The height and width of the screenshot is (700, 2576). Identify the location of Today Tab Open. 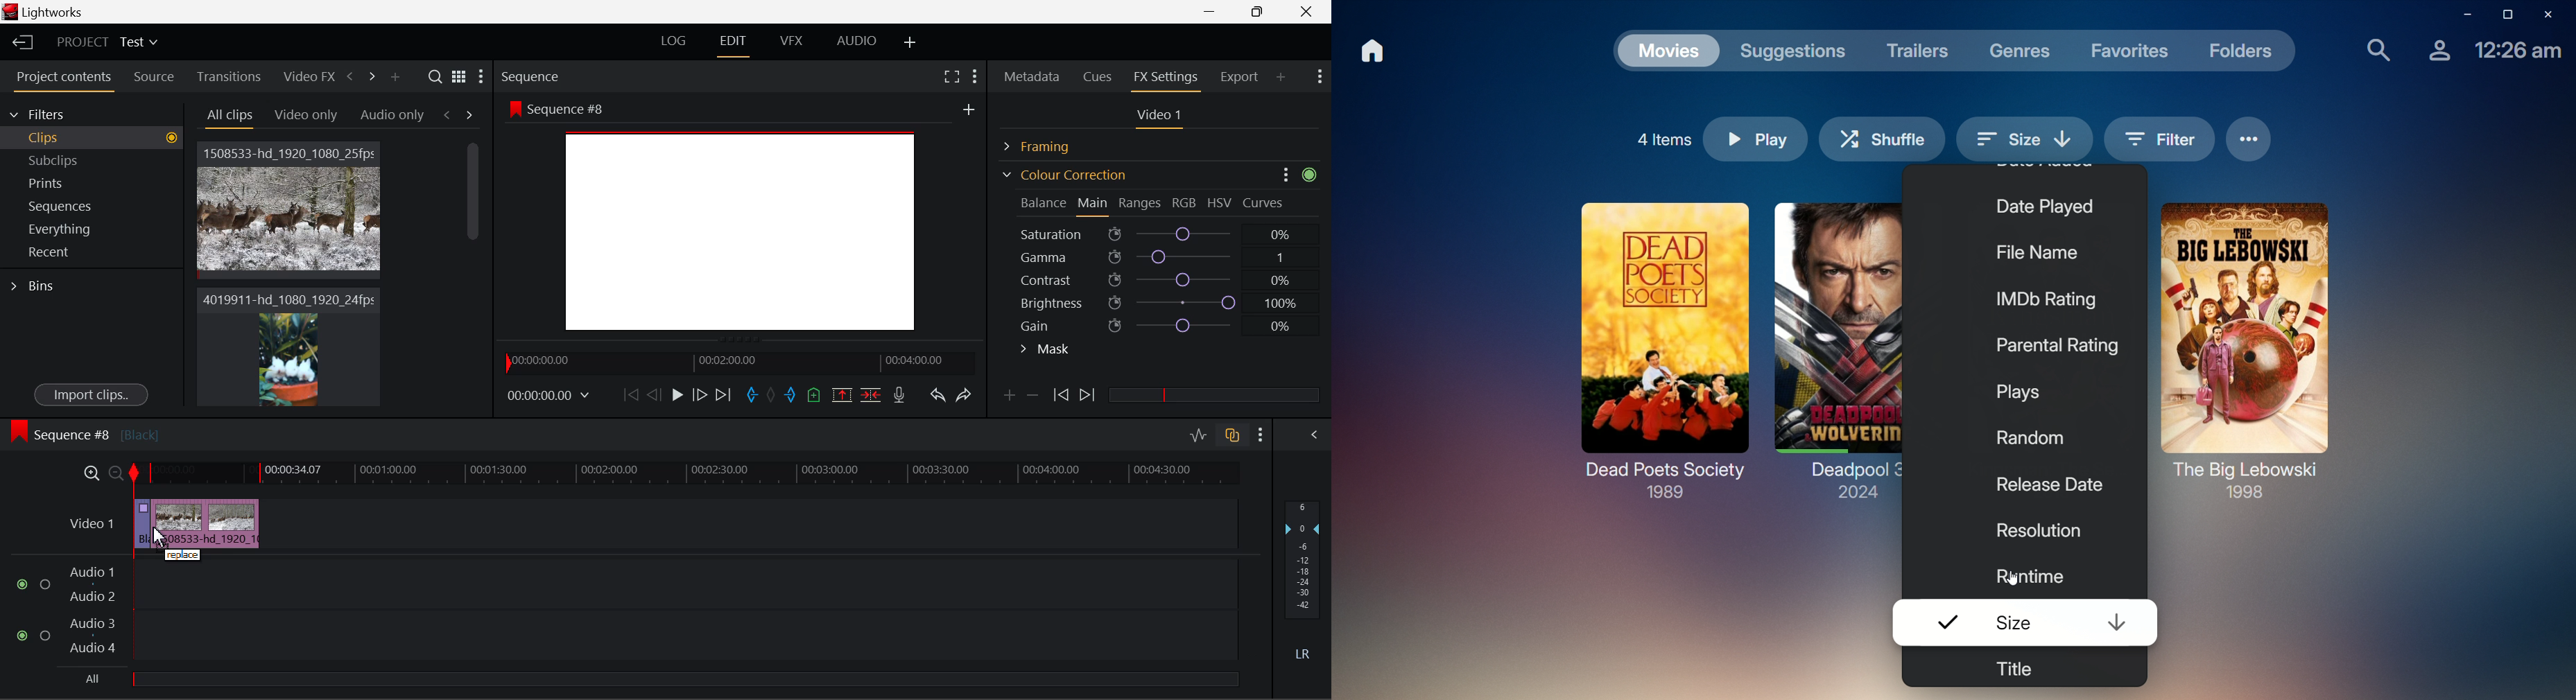
(230, 116).